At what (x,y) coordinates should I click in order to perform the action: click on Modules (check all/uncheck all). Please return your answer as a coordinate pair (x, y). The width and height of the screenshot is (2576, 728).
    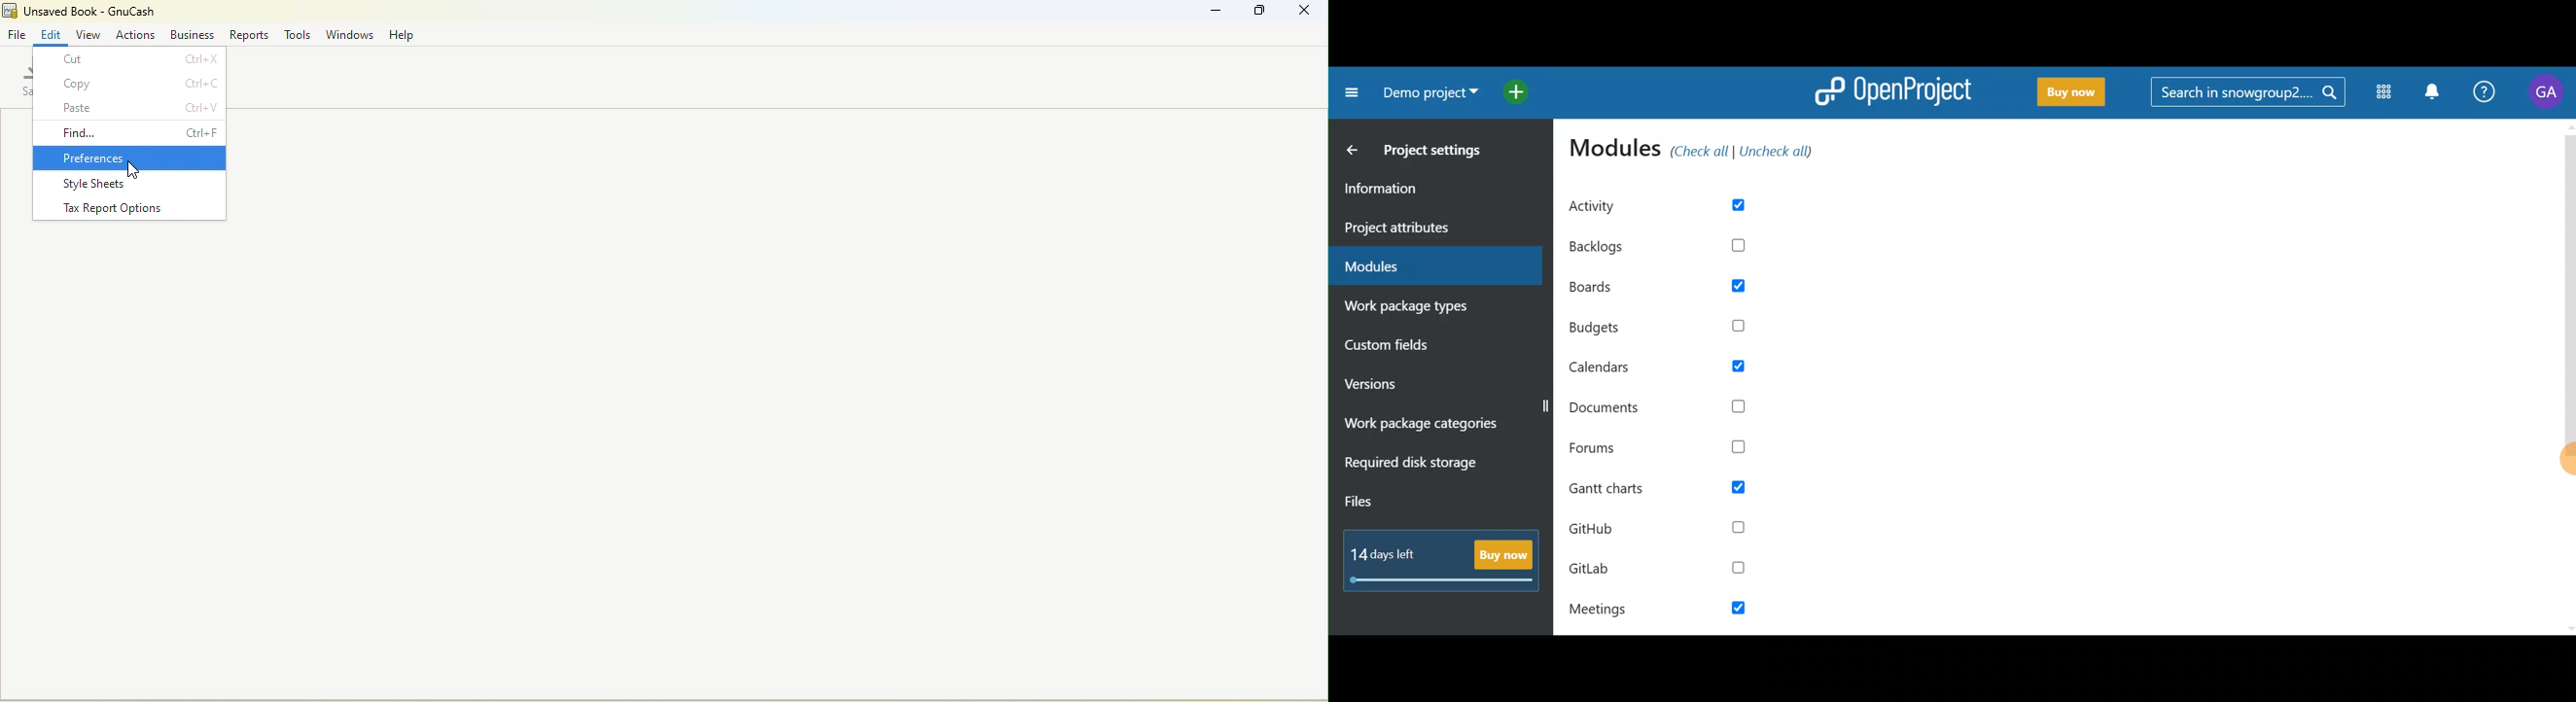
    Looking at the image, I should click on (1698, 150).